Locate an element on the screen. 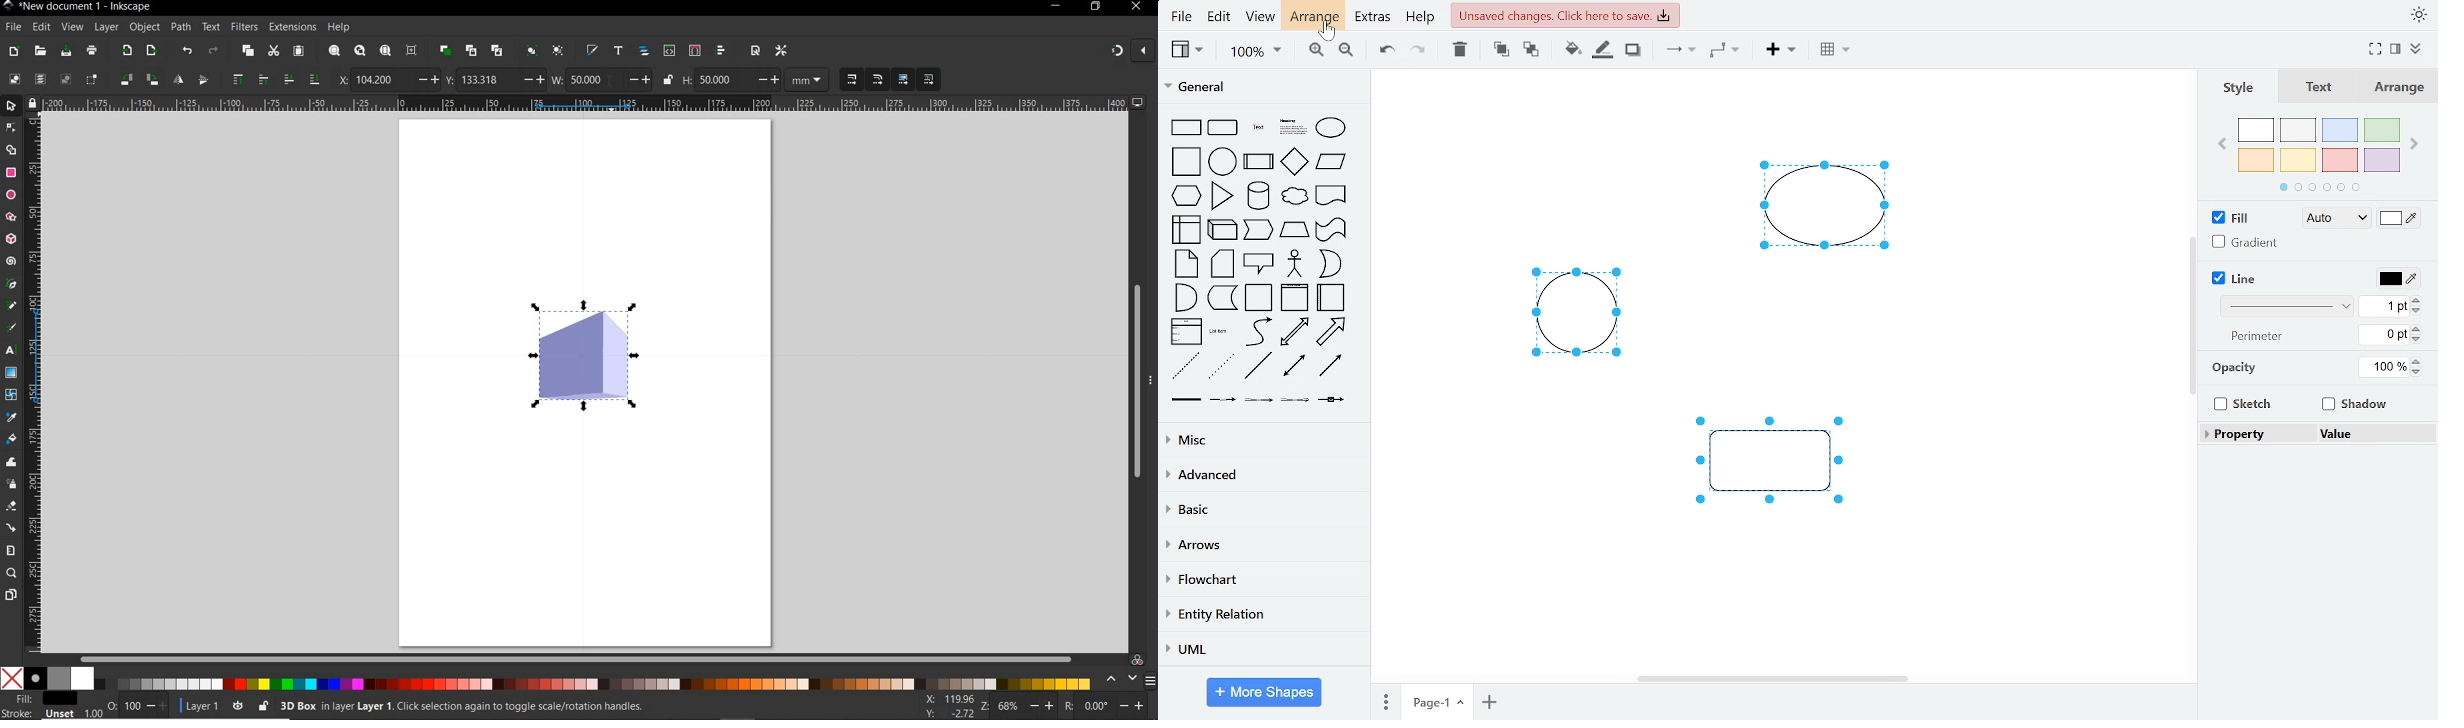 Image resolution: width=2464 pixels, height=728 pixels. layer is located at coordinates (106, 28).